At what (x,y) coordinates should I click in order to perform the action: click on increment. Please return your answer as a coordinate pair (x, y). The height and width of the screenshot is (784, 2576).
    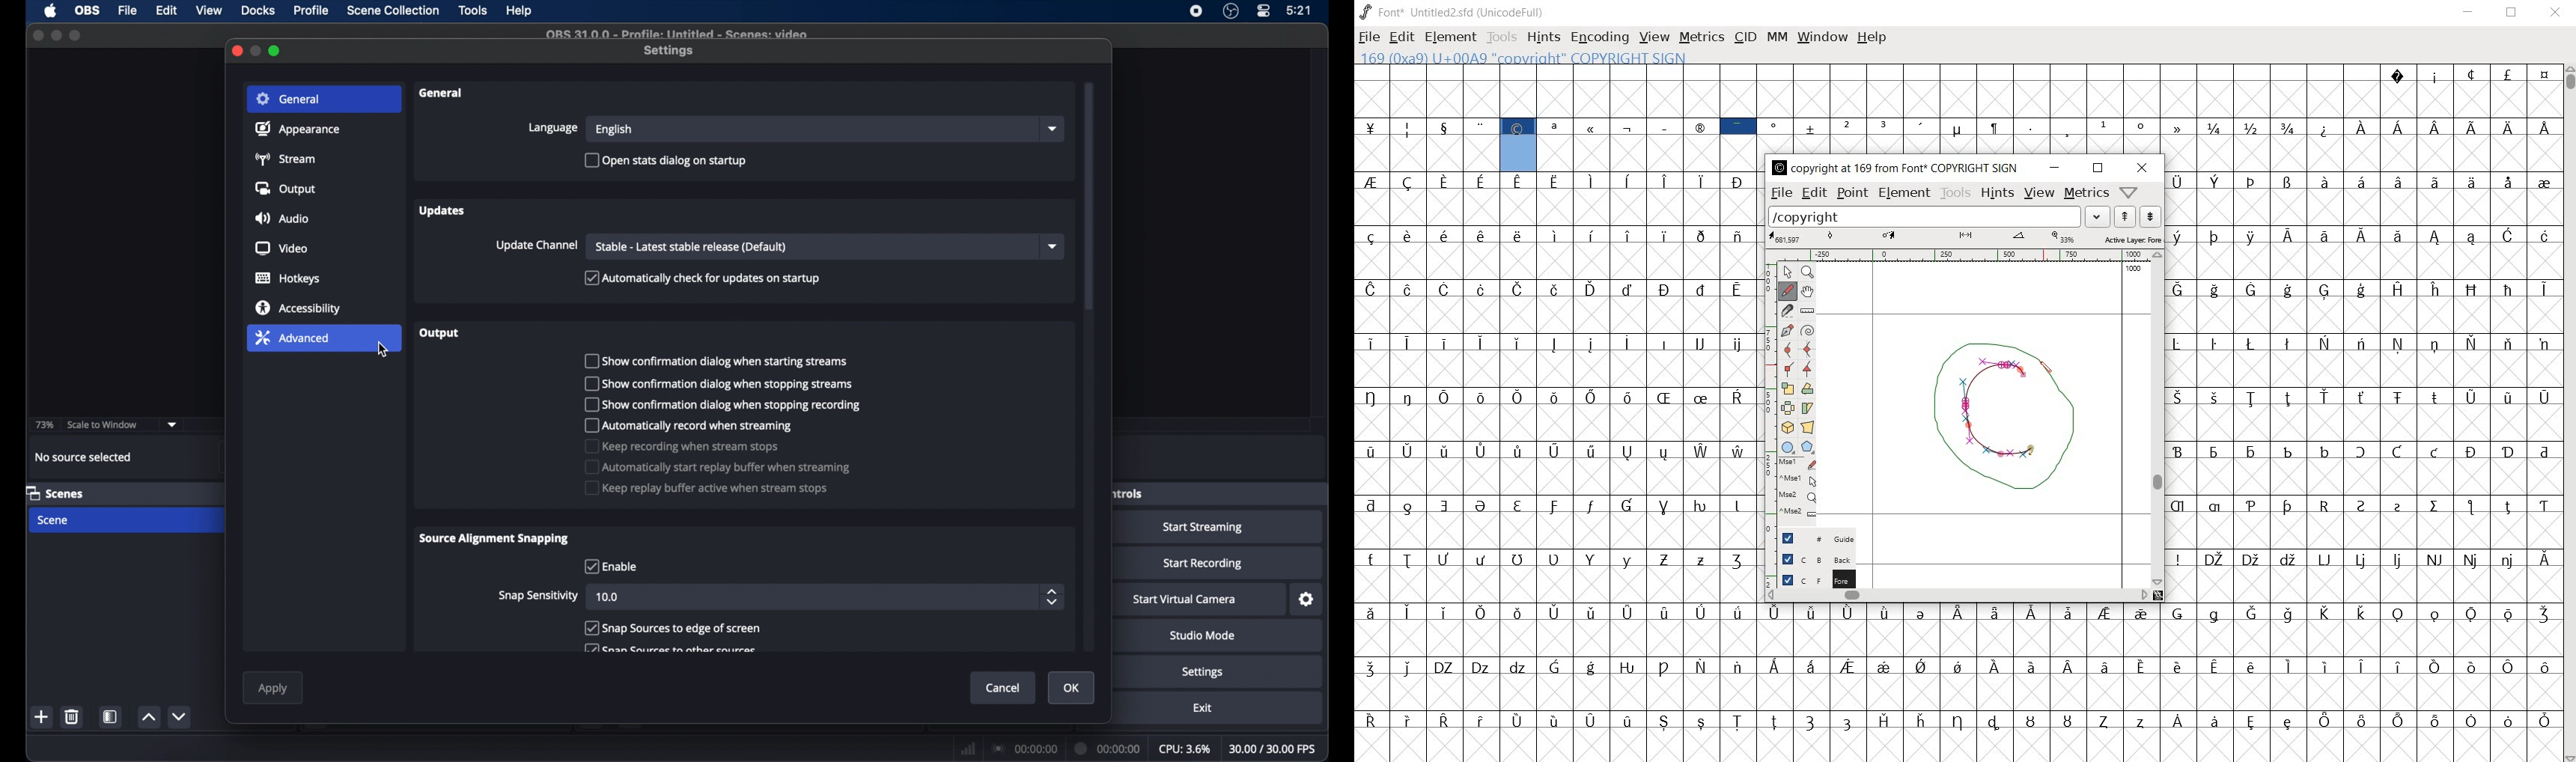
    Looking at the image, I should click on (147, 718).